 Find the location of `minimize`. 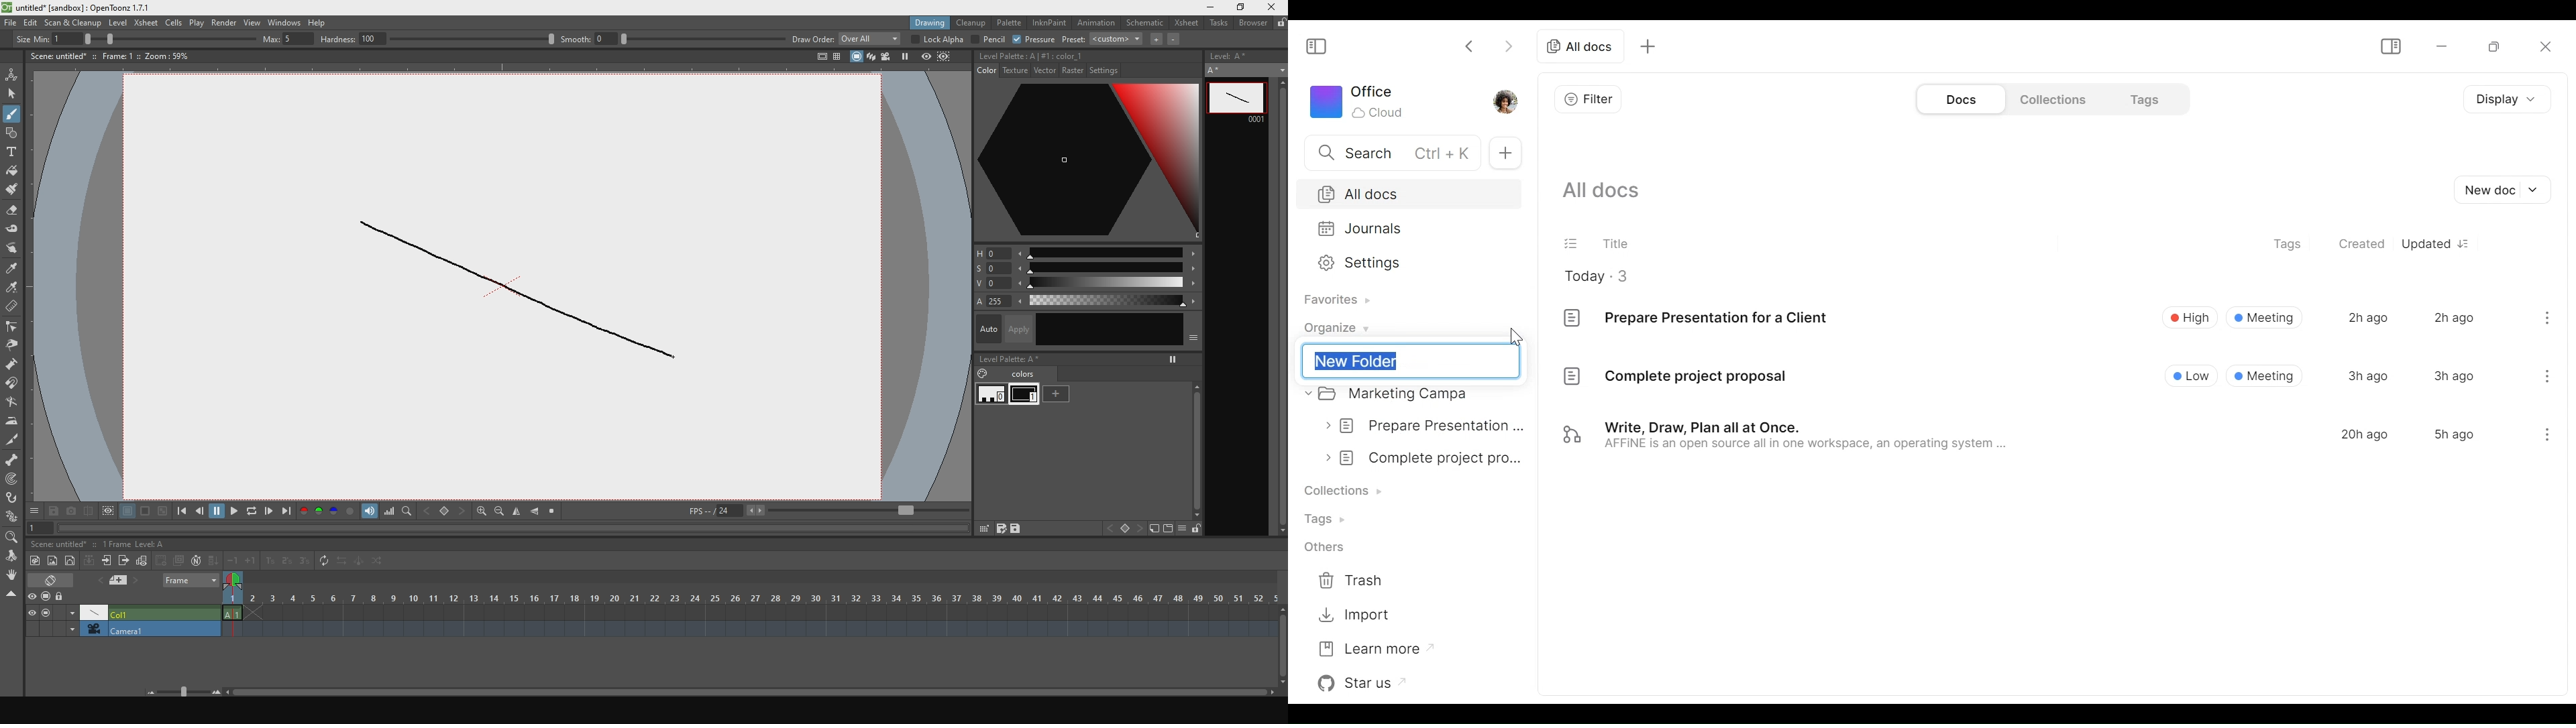

minimize is located at coordinates (1208, 6).